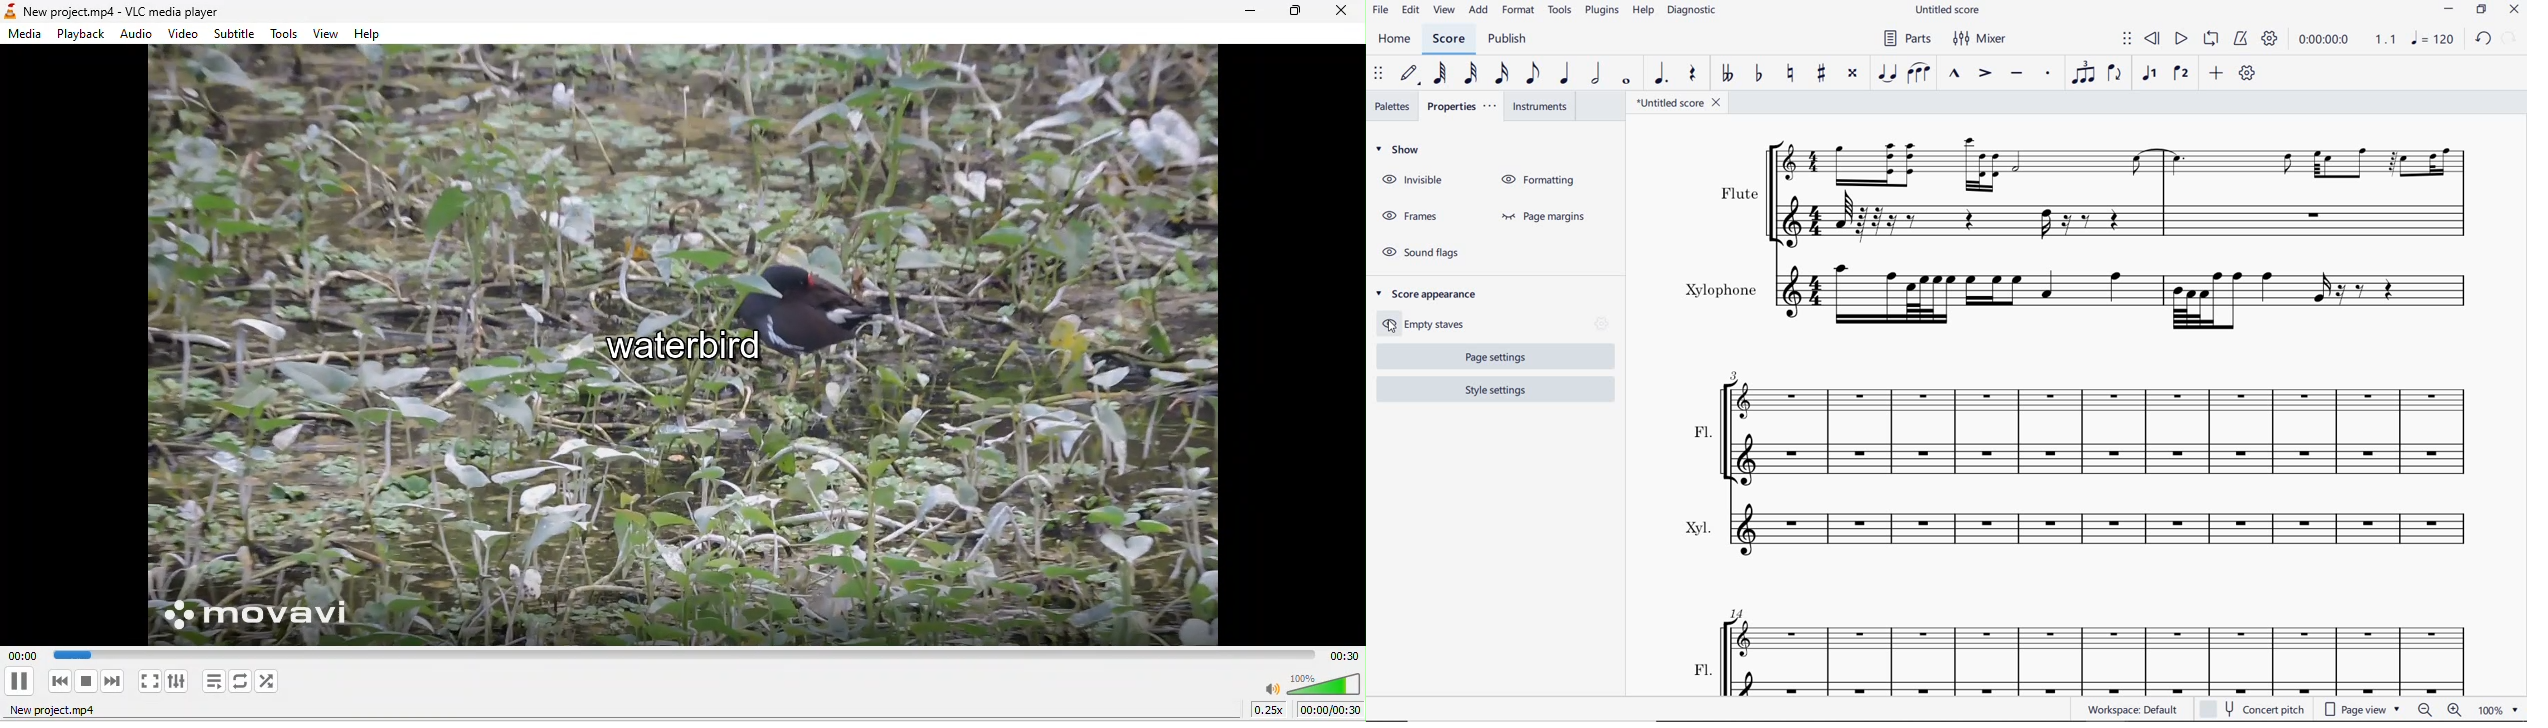 The height and width of the screenshot is (728, 2548). What do you see at coordinates (1565, 73) in the screenshot?
I see `QUARTER NOTE` at bounding box center [1565, 73].